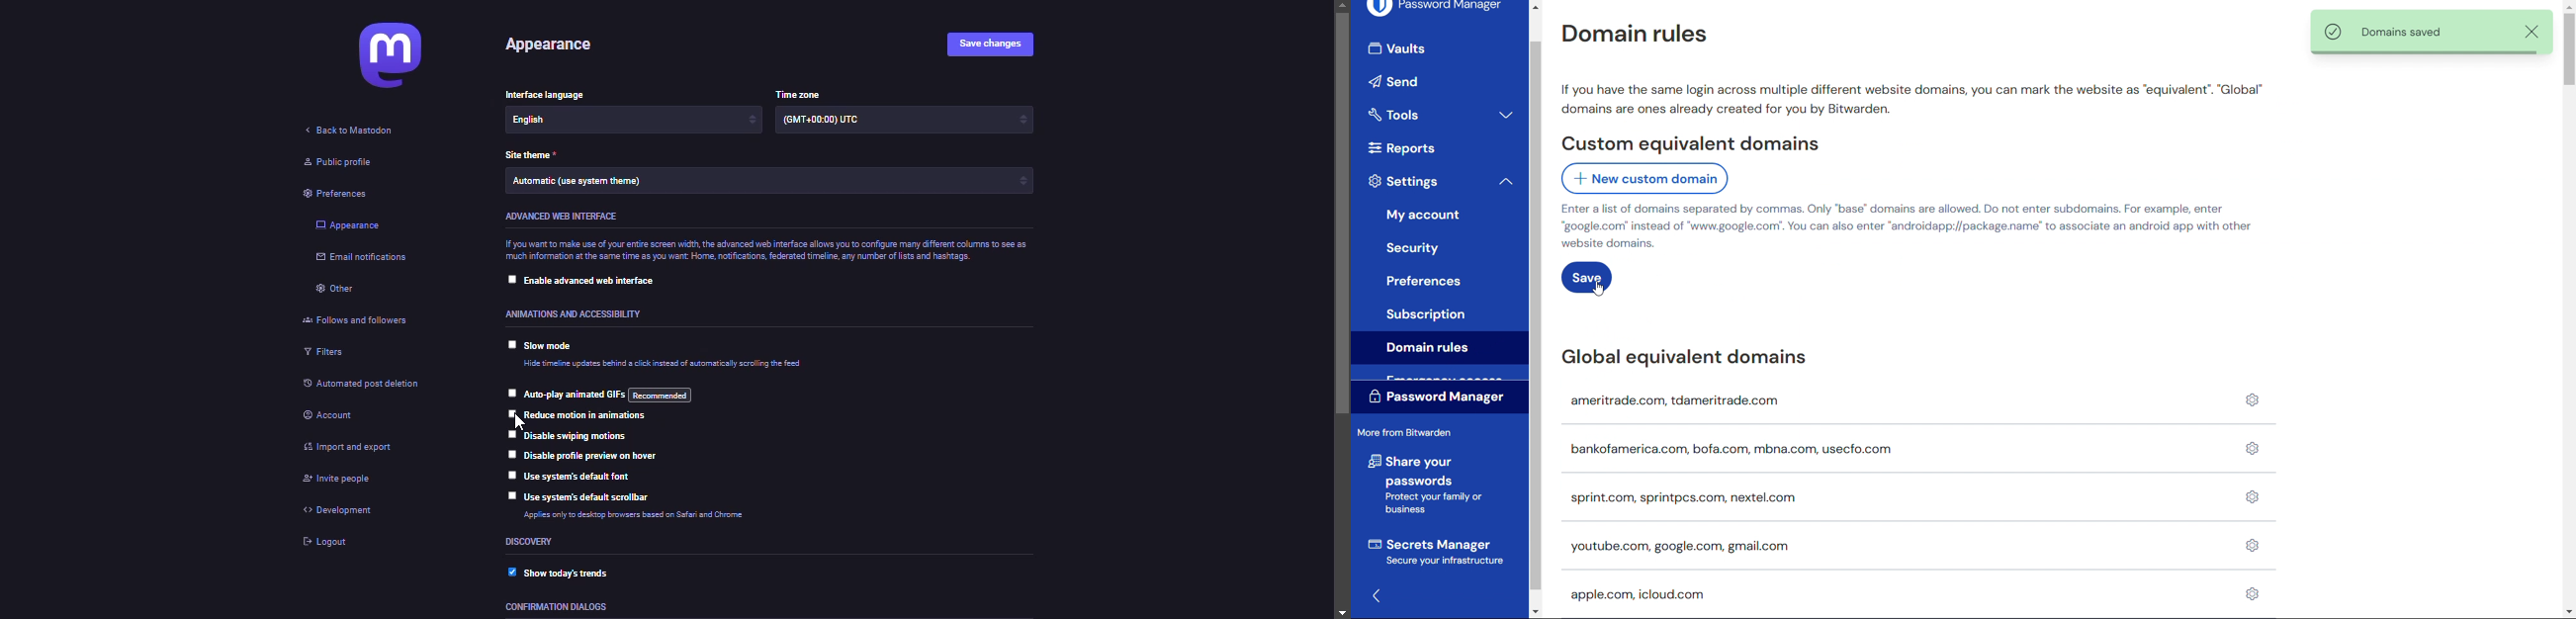  What do you see at coordinates (581, 184) in the screenshot?
I see `theme` at bounding box center [581, 184].